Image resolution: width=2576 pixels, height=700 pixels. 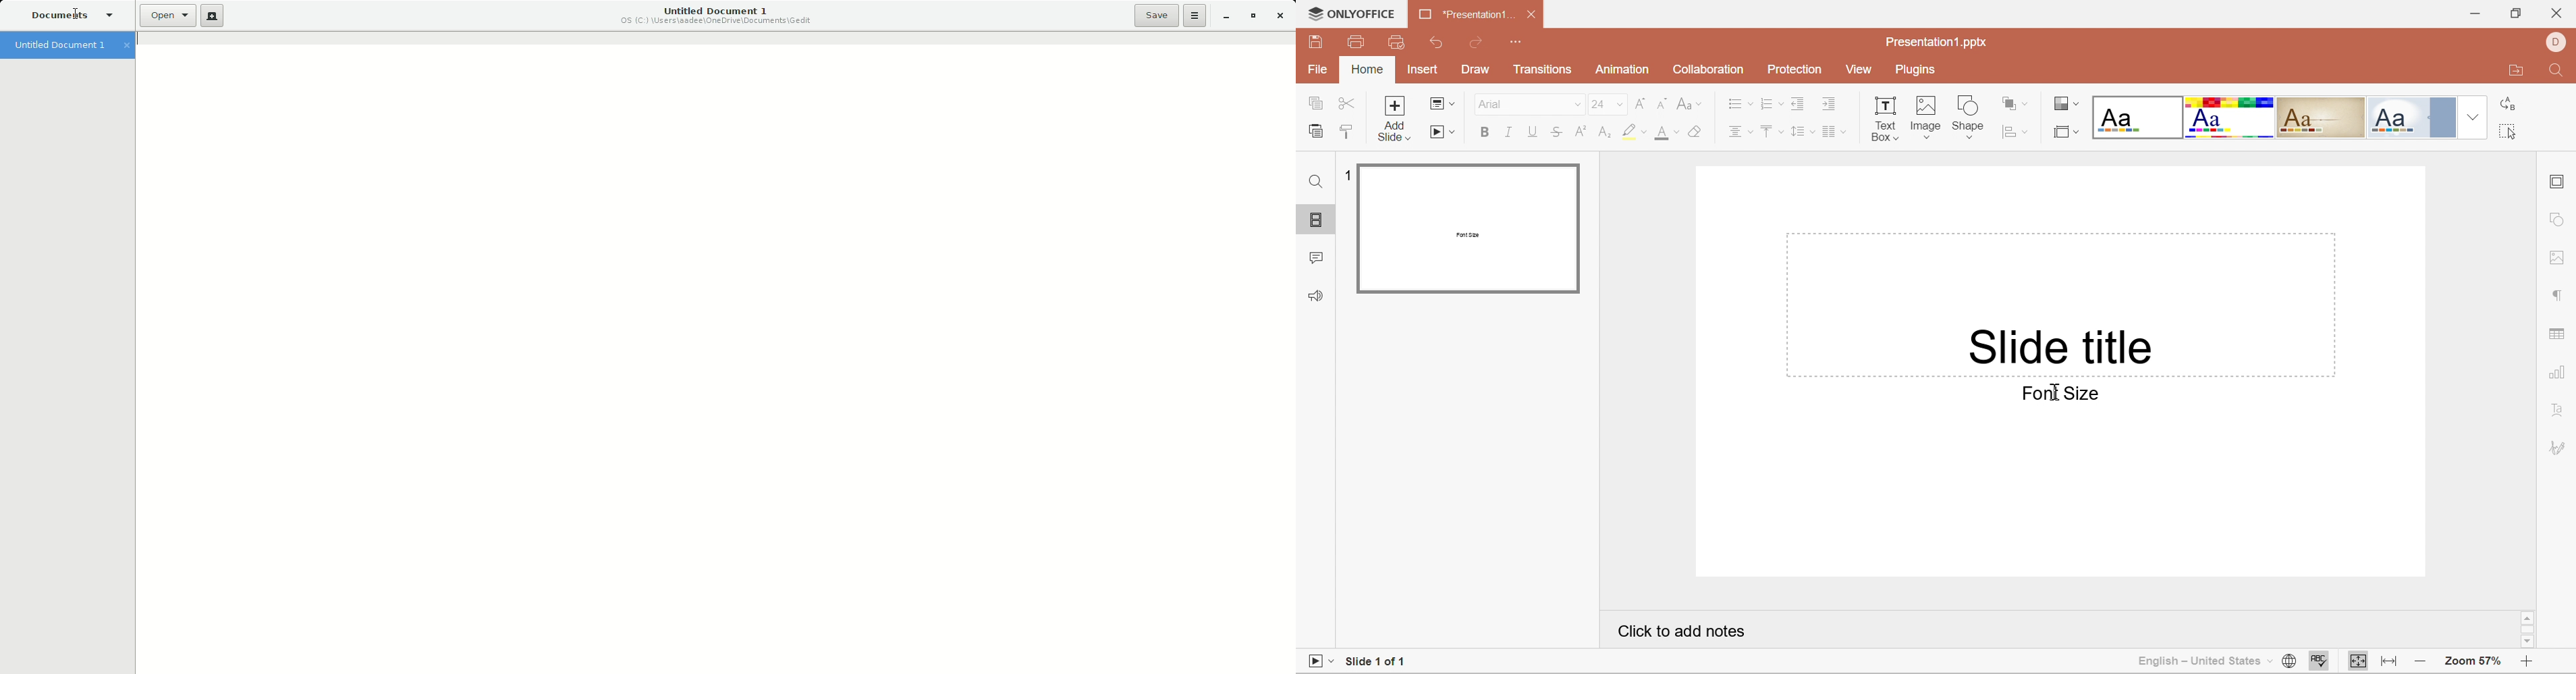 I want to click on Slide, so click(x=1470, y=228).